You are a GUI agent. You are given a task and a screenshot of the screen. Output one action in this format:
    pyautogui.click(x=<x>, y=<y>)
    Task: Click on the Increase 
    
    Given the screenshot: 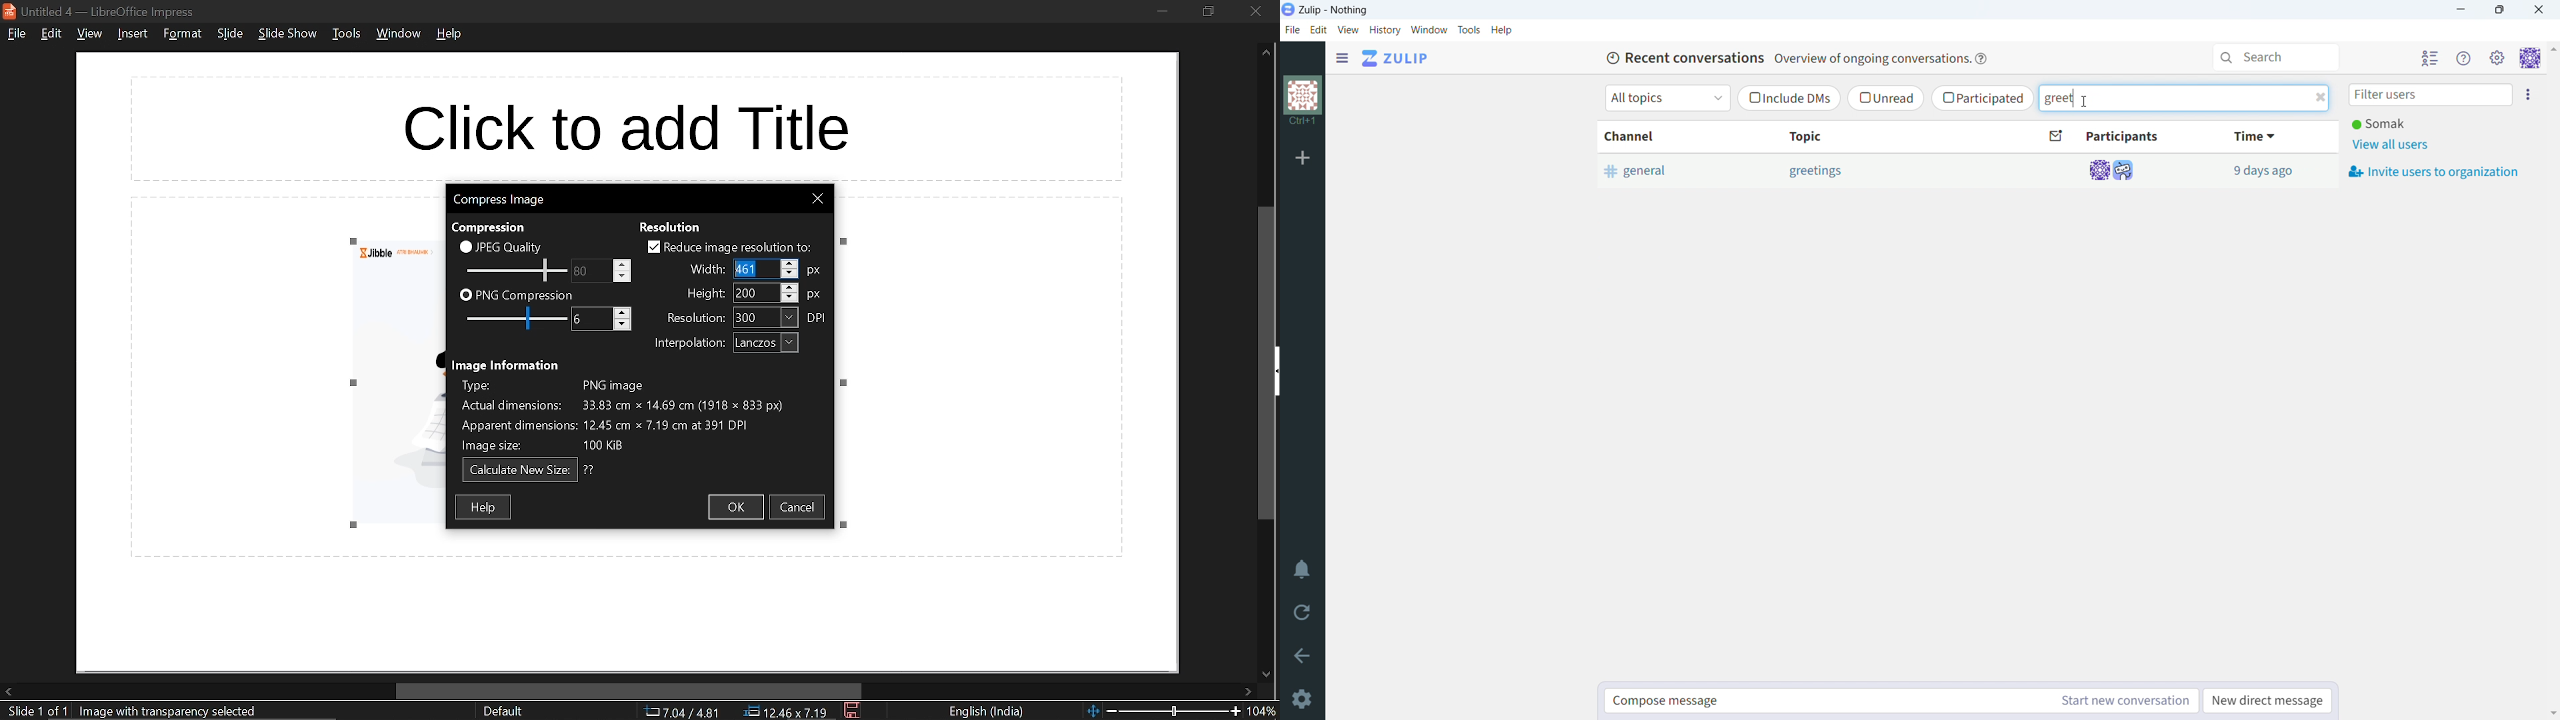 What is the action you would take?
    pyautogui.click(x=623, y=262)
    